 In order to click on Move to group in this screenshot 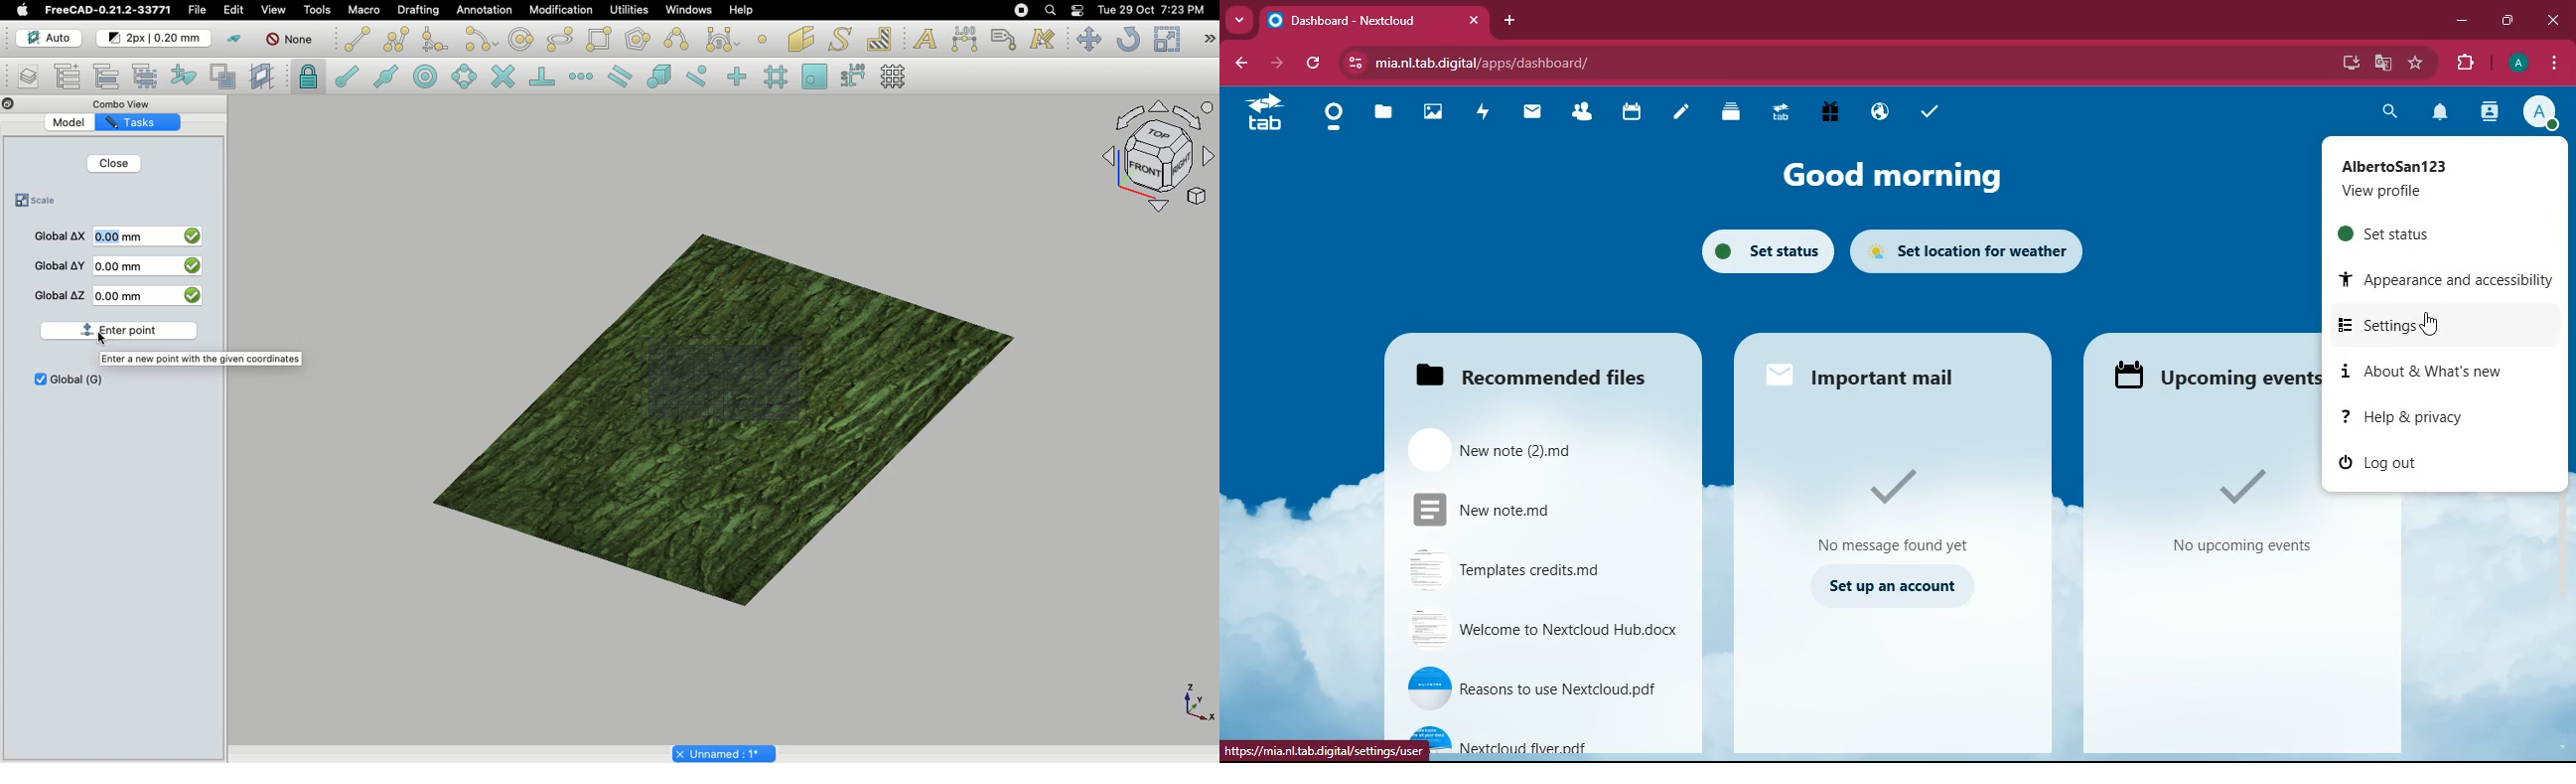, I will do `click(108, 75)`.